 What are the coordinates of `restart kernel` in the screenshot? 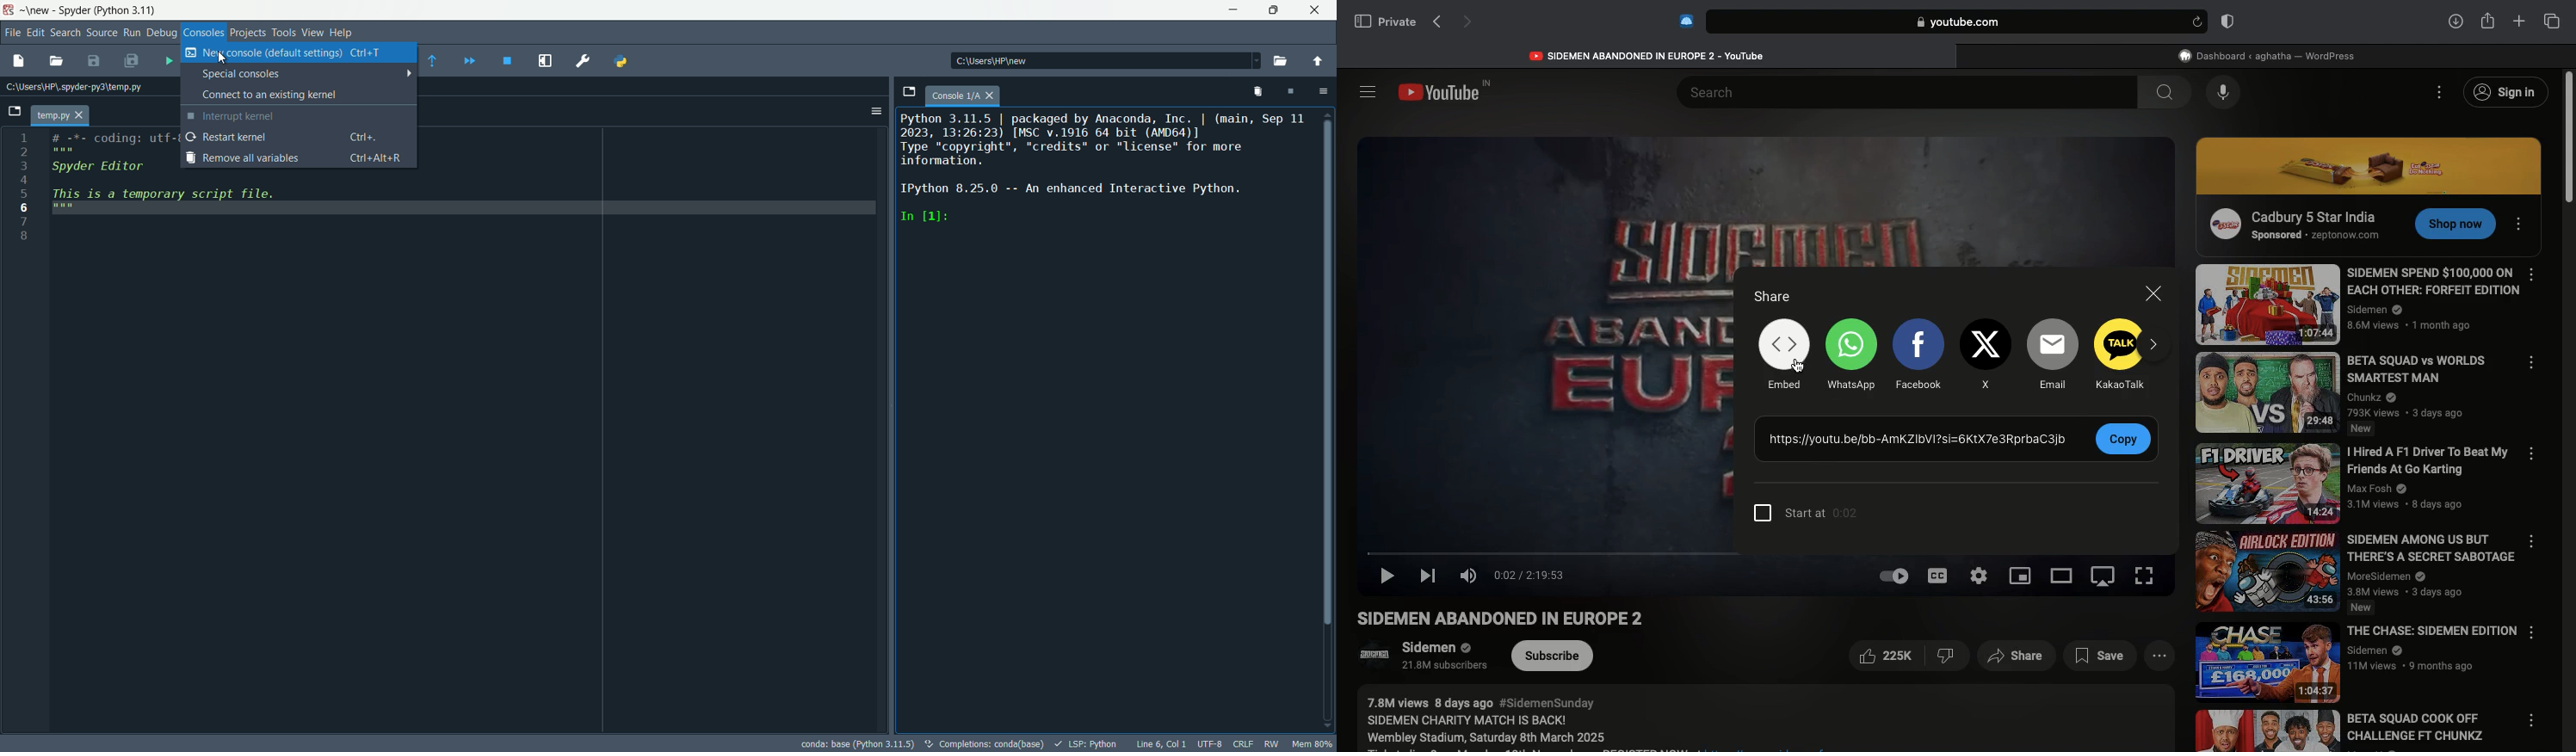 It's located at (286, 137).